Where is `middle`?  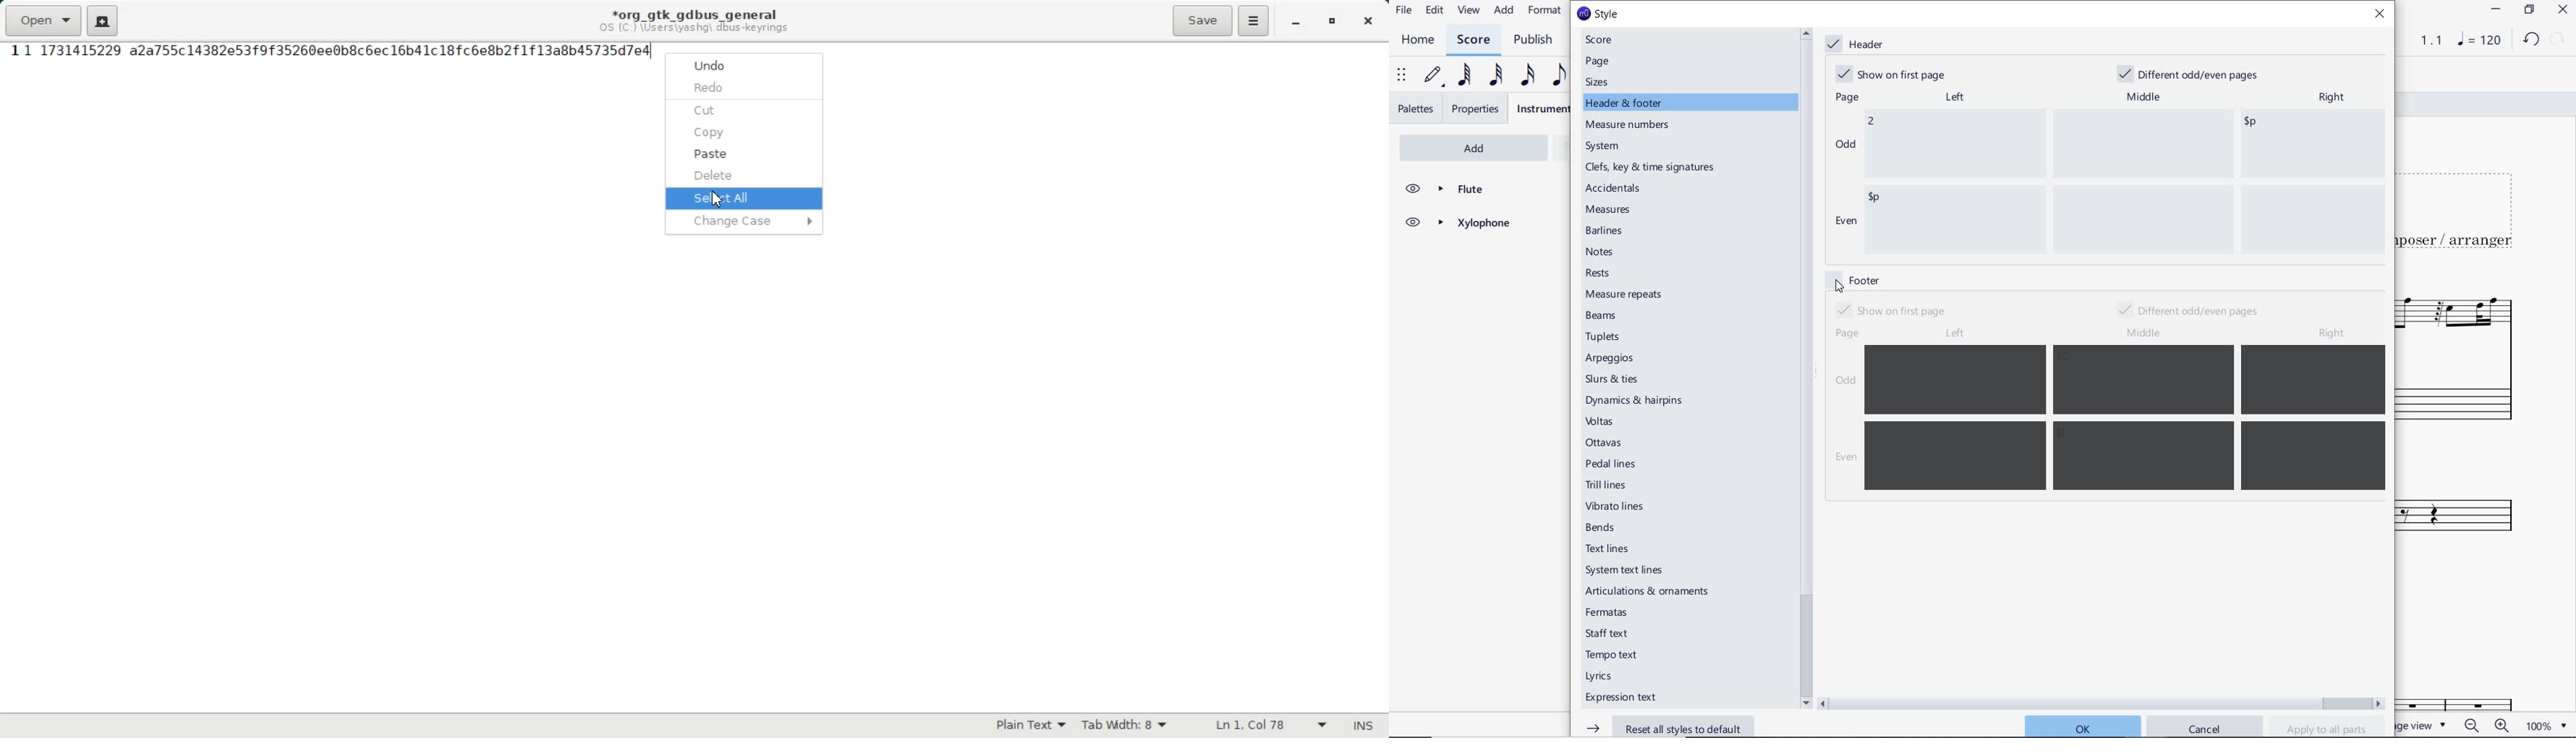 middle is located at coordinates (2147, 334).